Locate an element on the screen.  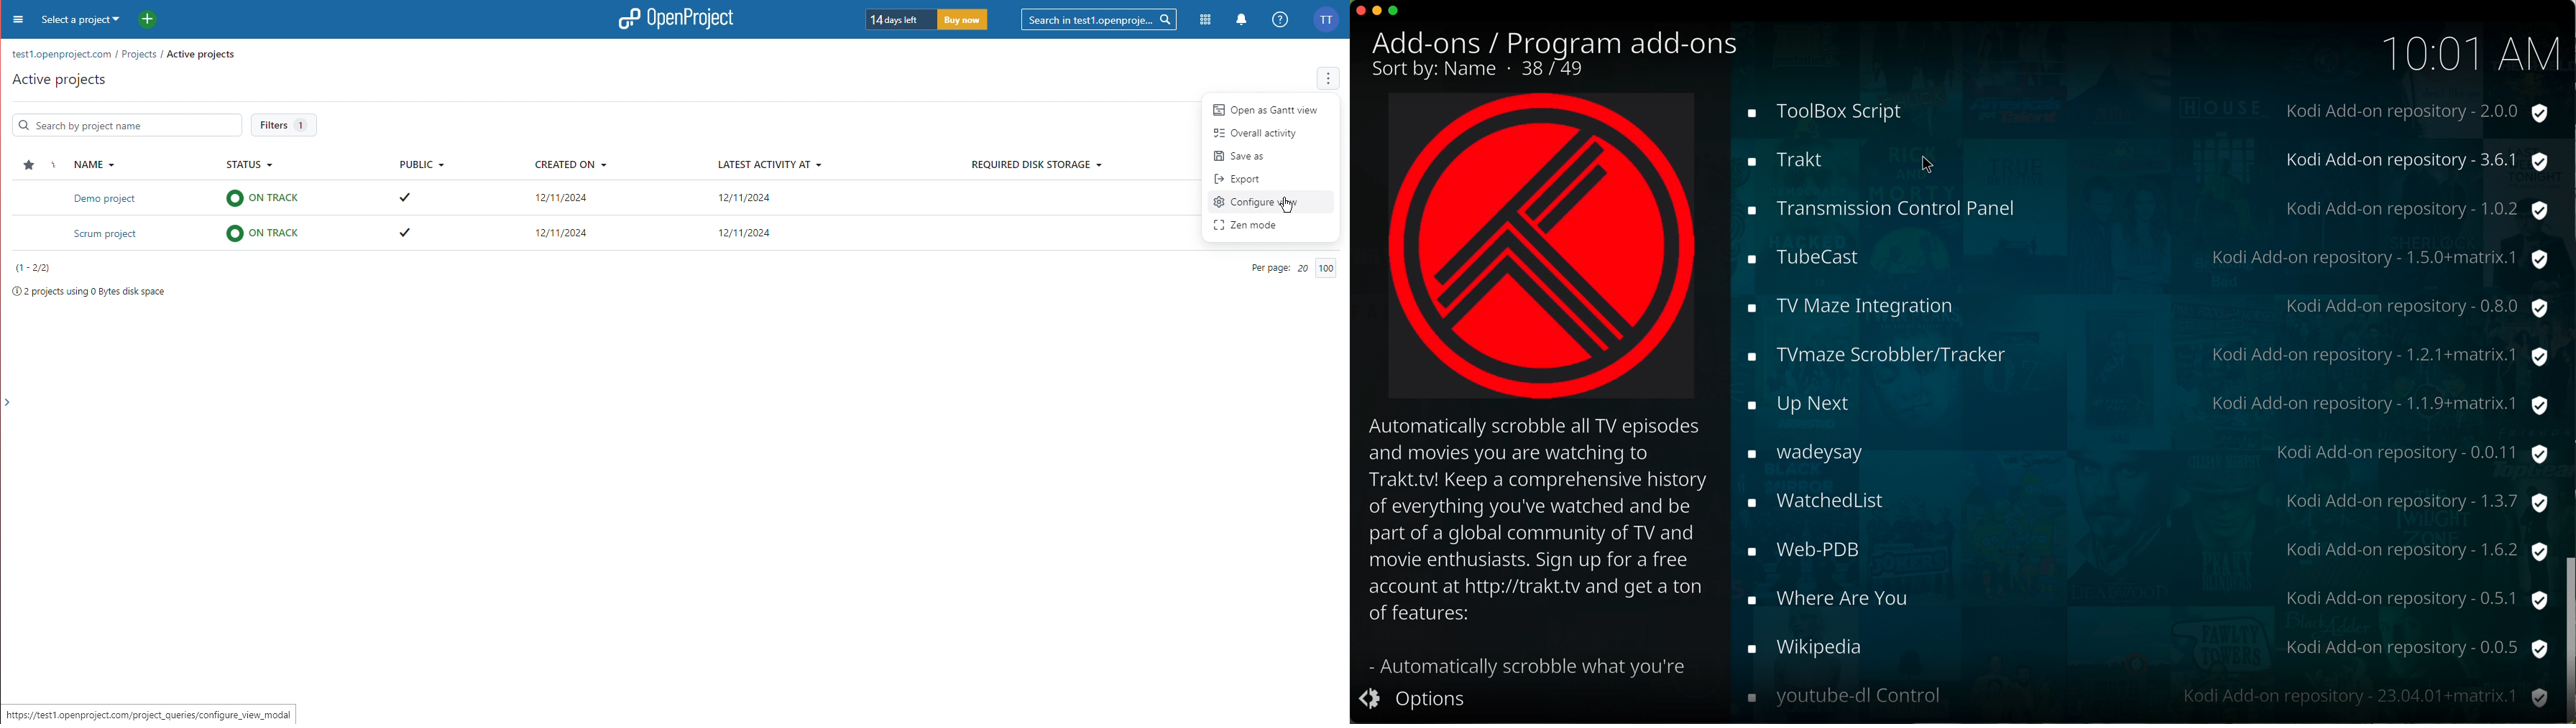
toolbox script is located at coordinates (2146, 111).